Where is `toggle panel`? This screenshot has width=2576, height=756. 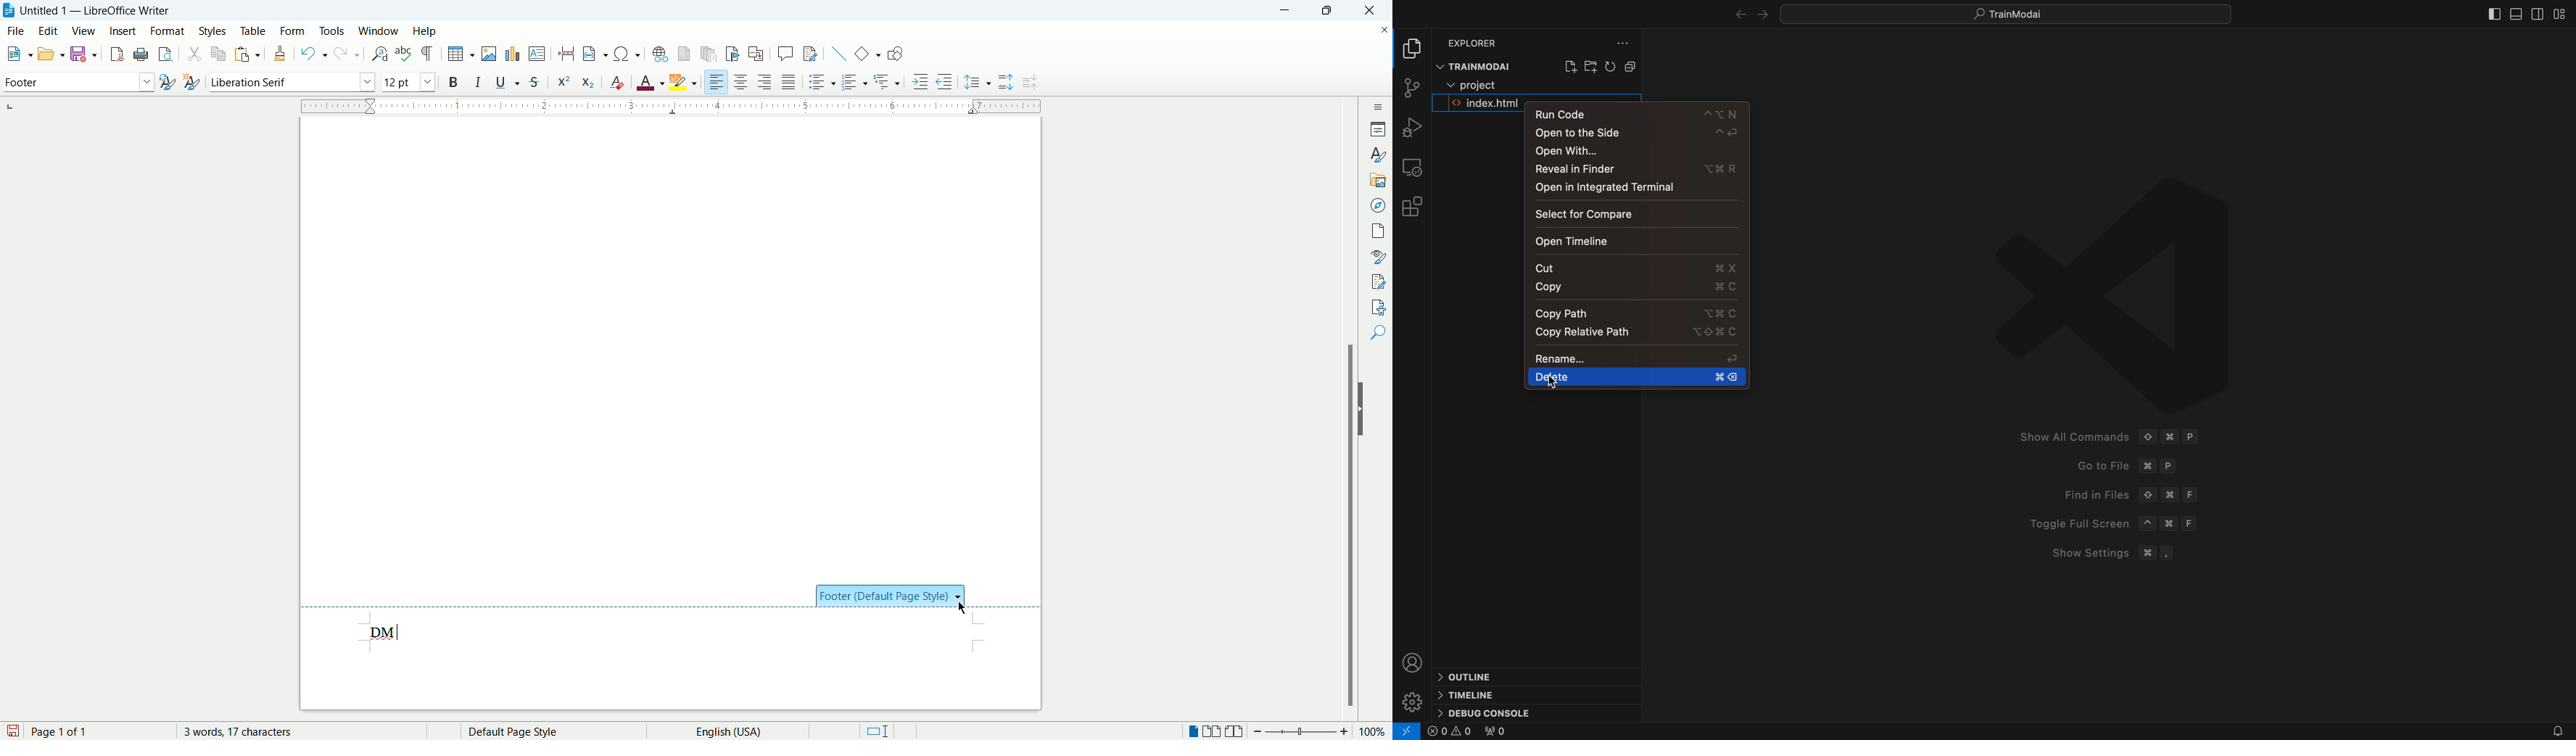
toggle panel is located at coordinates (2516, 14).